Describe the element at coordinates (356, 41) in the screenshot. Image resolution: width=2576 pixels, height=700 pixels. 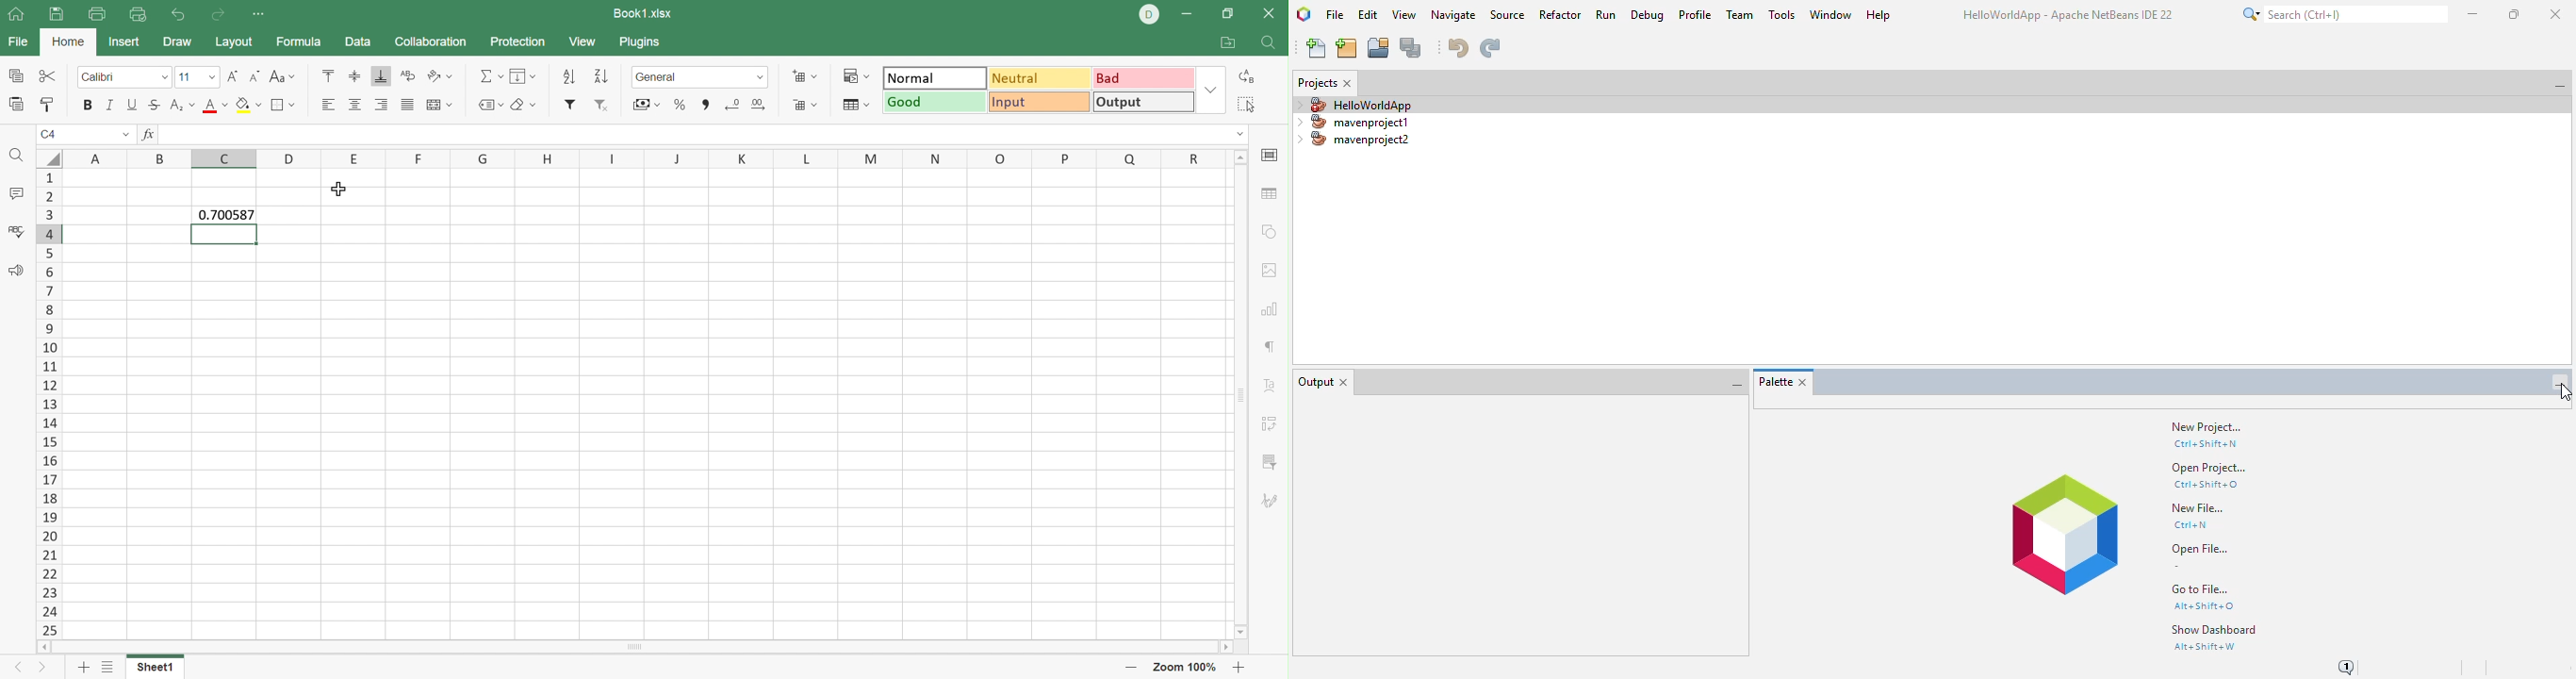
I see `Data` at that location.